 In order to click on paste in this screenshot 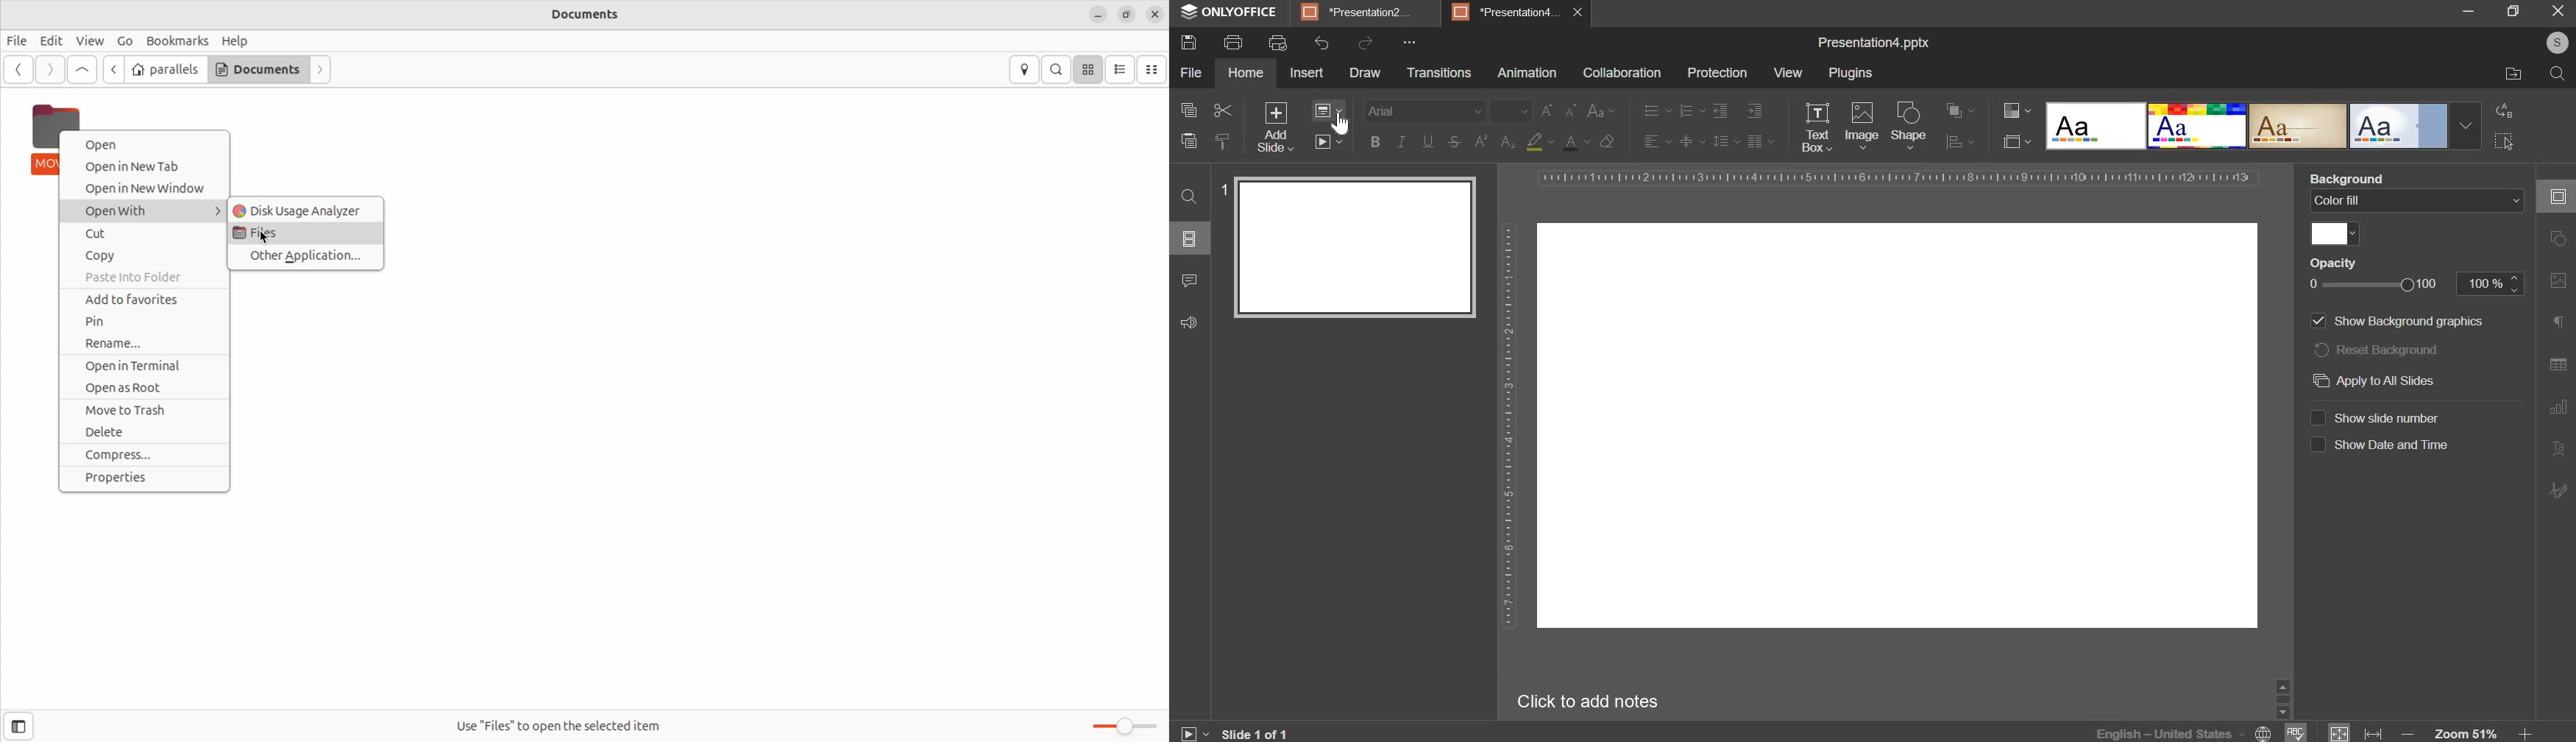, I will do `click(1188, 139)`.